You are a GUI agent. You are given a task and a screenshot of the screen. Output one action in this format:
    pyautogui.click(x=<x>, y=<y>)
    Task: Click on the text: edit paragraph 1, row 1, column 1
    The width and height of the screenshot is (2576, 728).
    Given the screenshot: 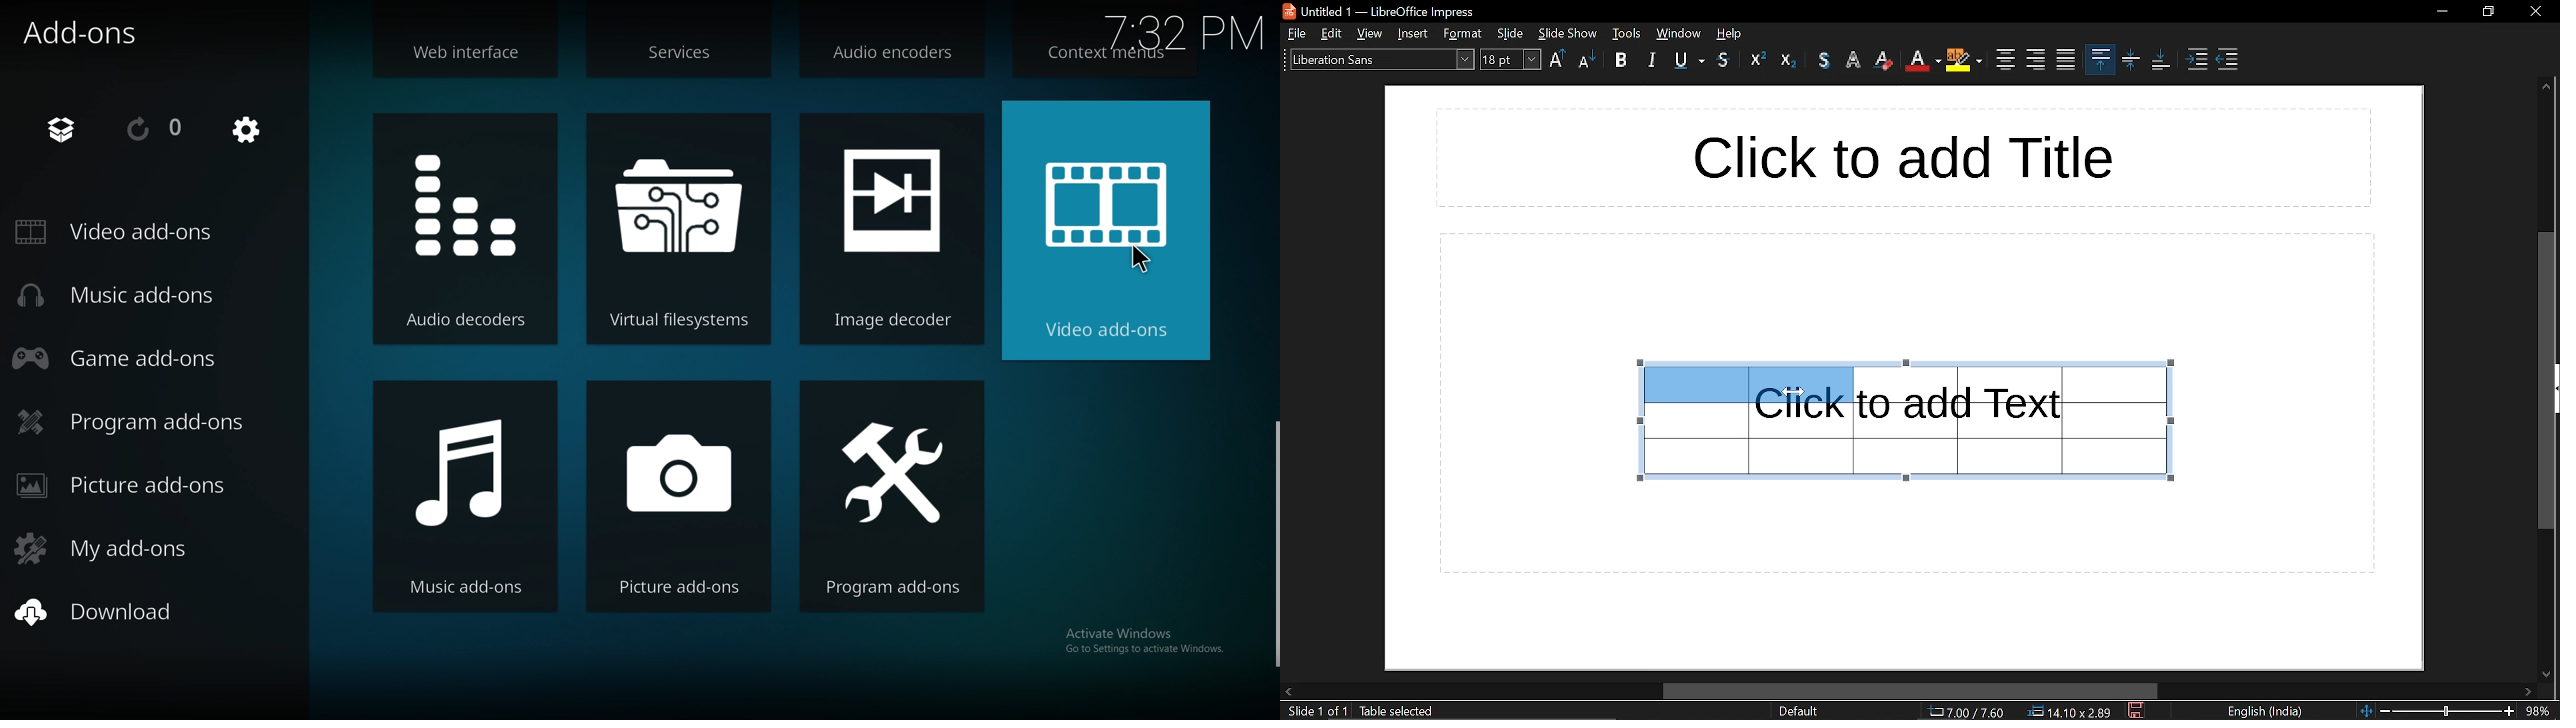 What is the action you would take?
    pyautogui.click(x=1466, y=712)
    